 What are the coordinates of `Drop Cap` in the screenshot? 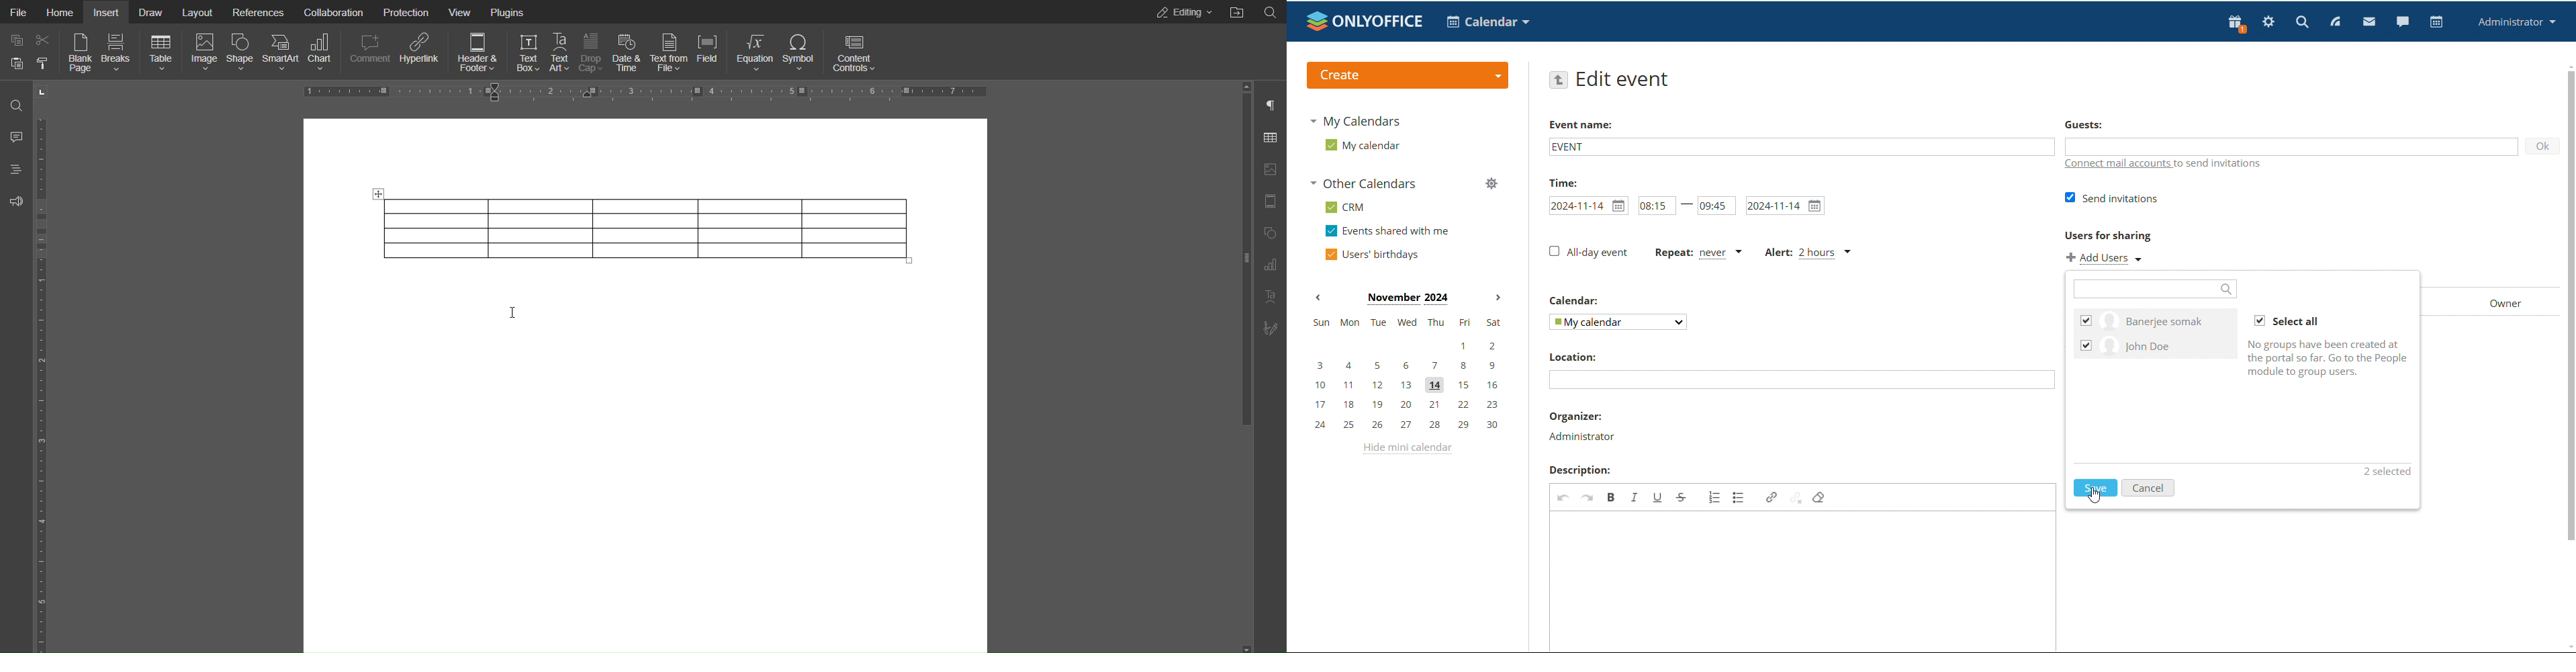 It's located at (594, 53).